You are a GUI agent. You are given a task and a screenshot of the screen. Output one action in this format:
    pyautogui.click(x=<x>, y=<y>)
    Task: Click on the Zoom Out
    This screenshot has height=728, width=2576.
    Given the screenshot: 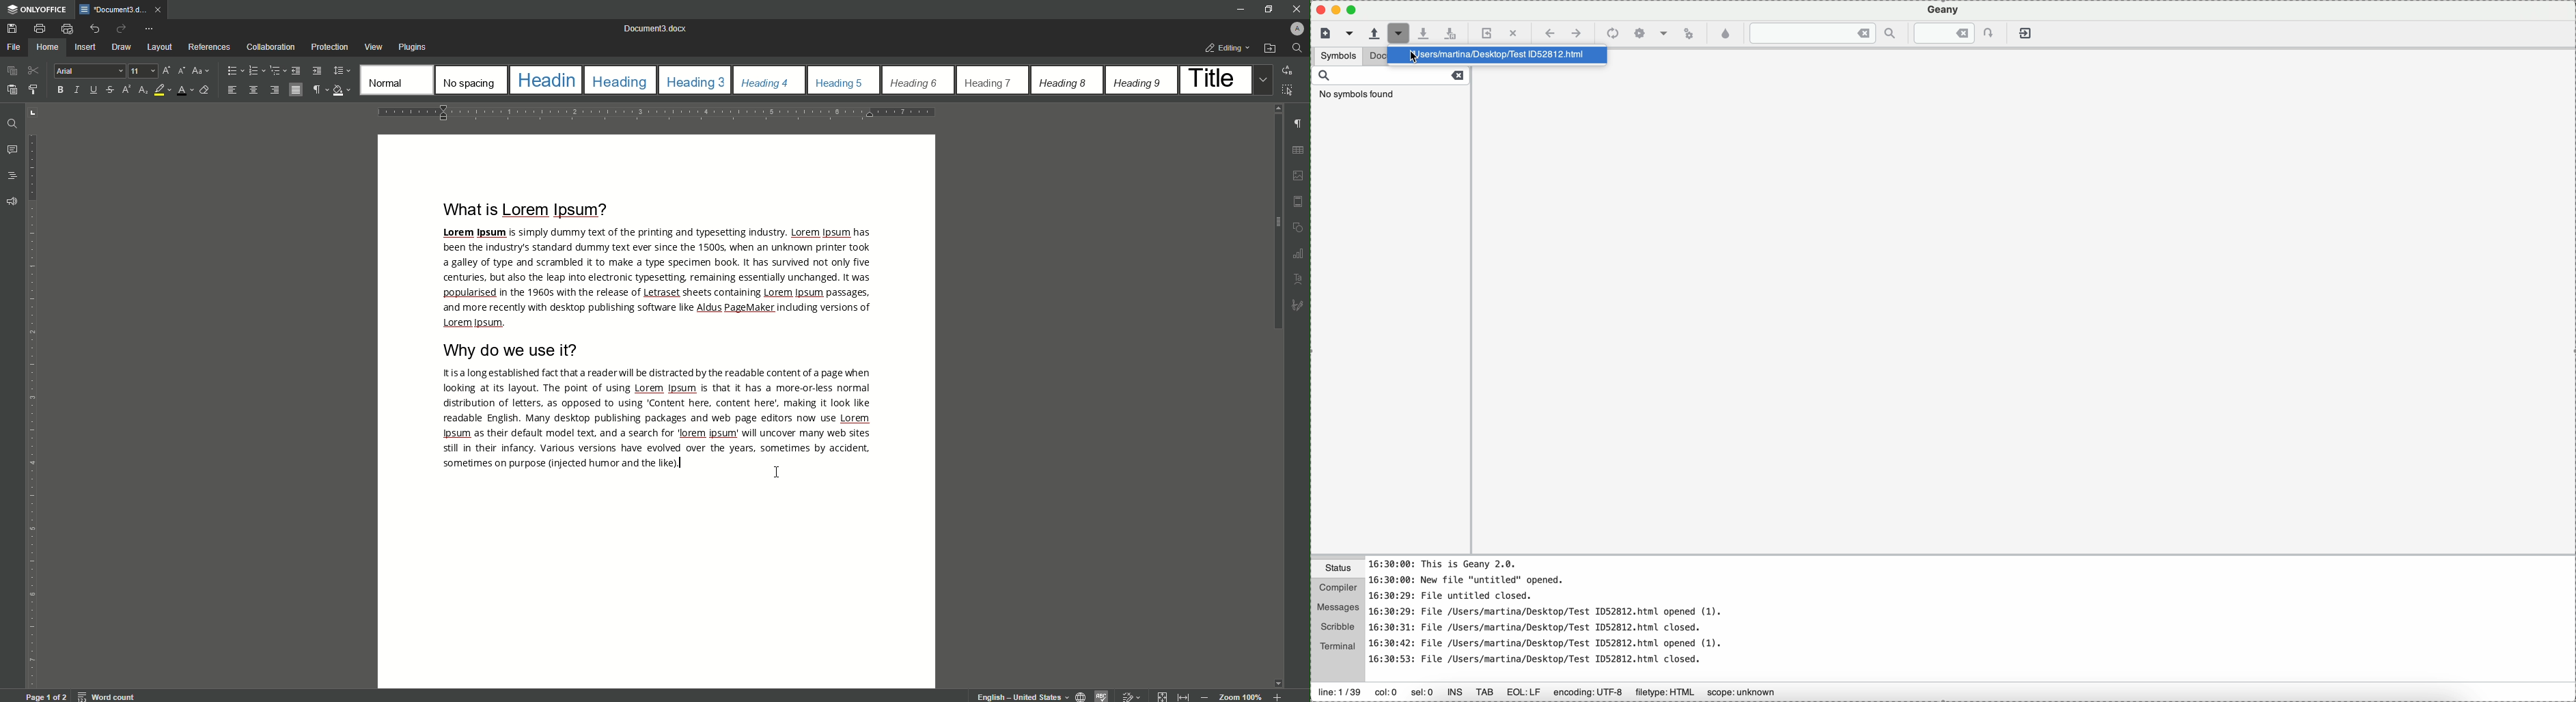 What is the action you would take?
    pyautogui.click(x=1205, y=696)
    